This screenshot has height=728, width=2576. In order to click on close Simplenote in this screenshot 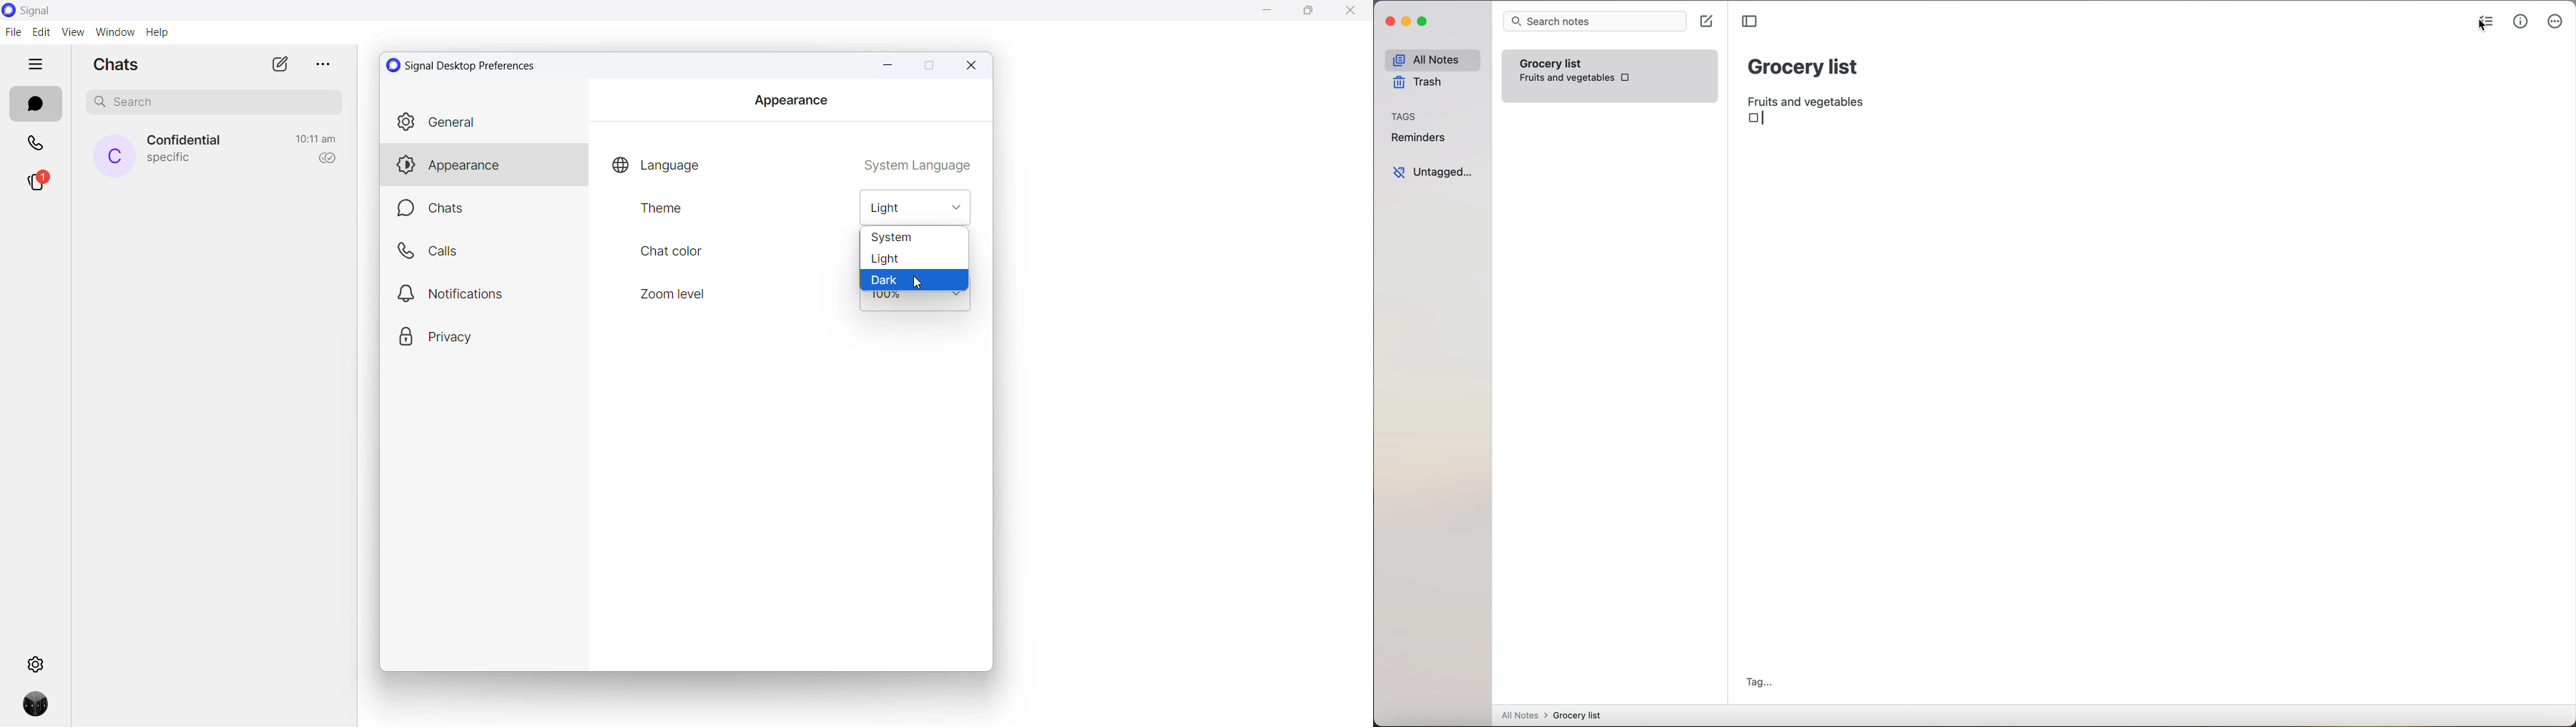, I will do `click(1390, 22)`.